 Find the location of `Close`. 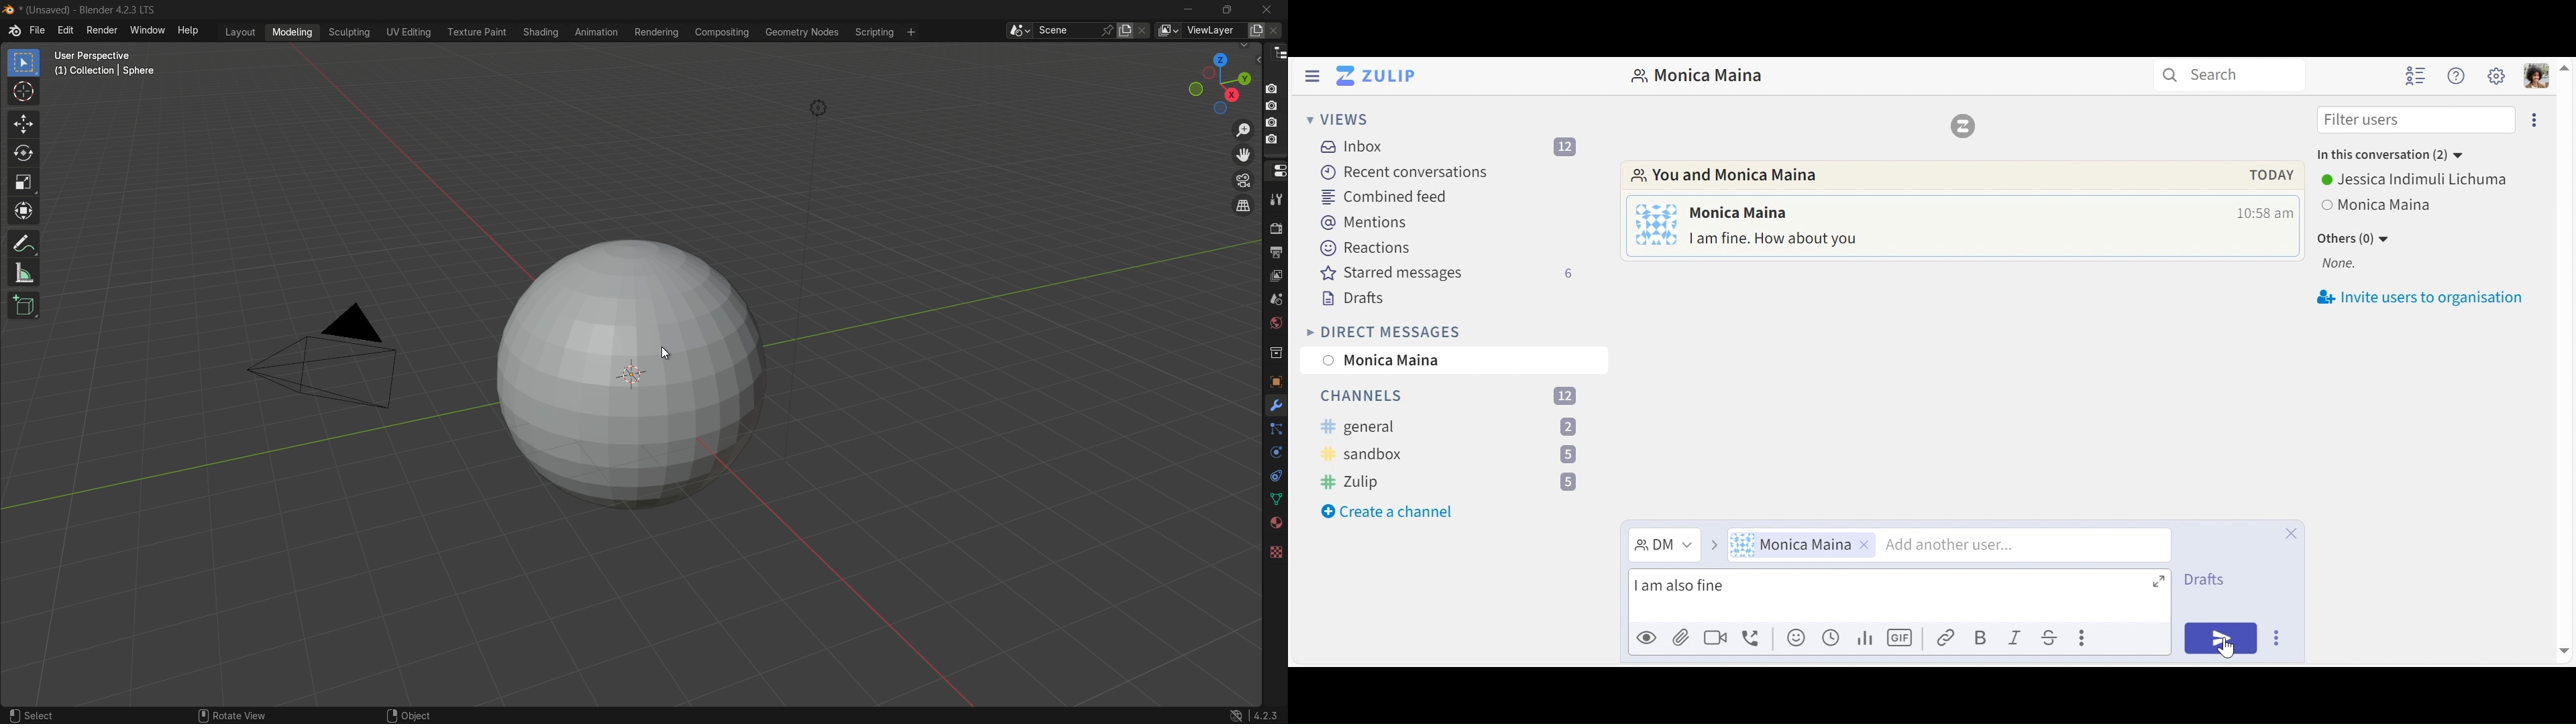

Close is located at coordinates (2292, 534).